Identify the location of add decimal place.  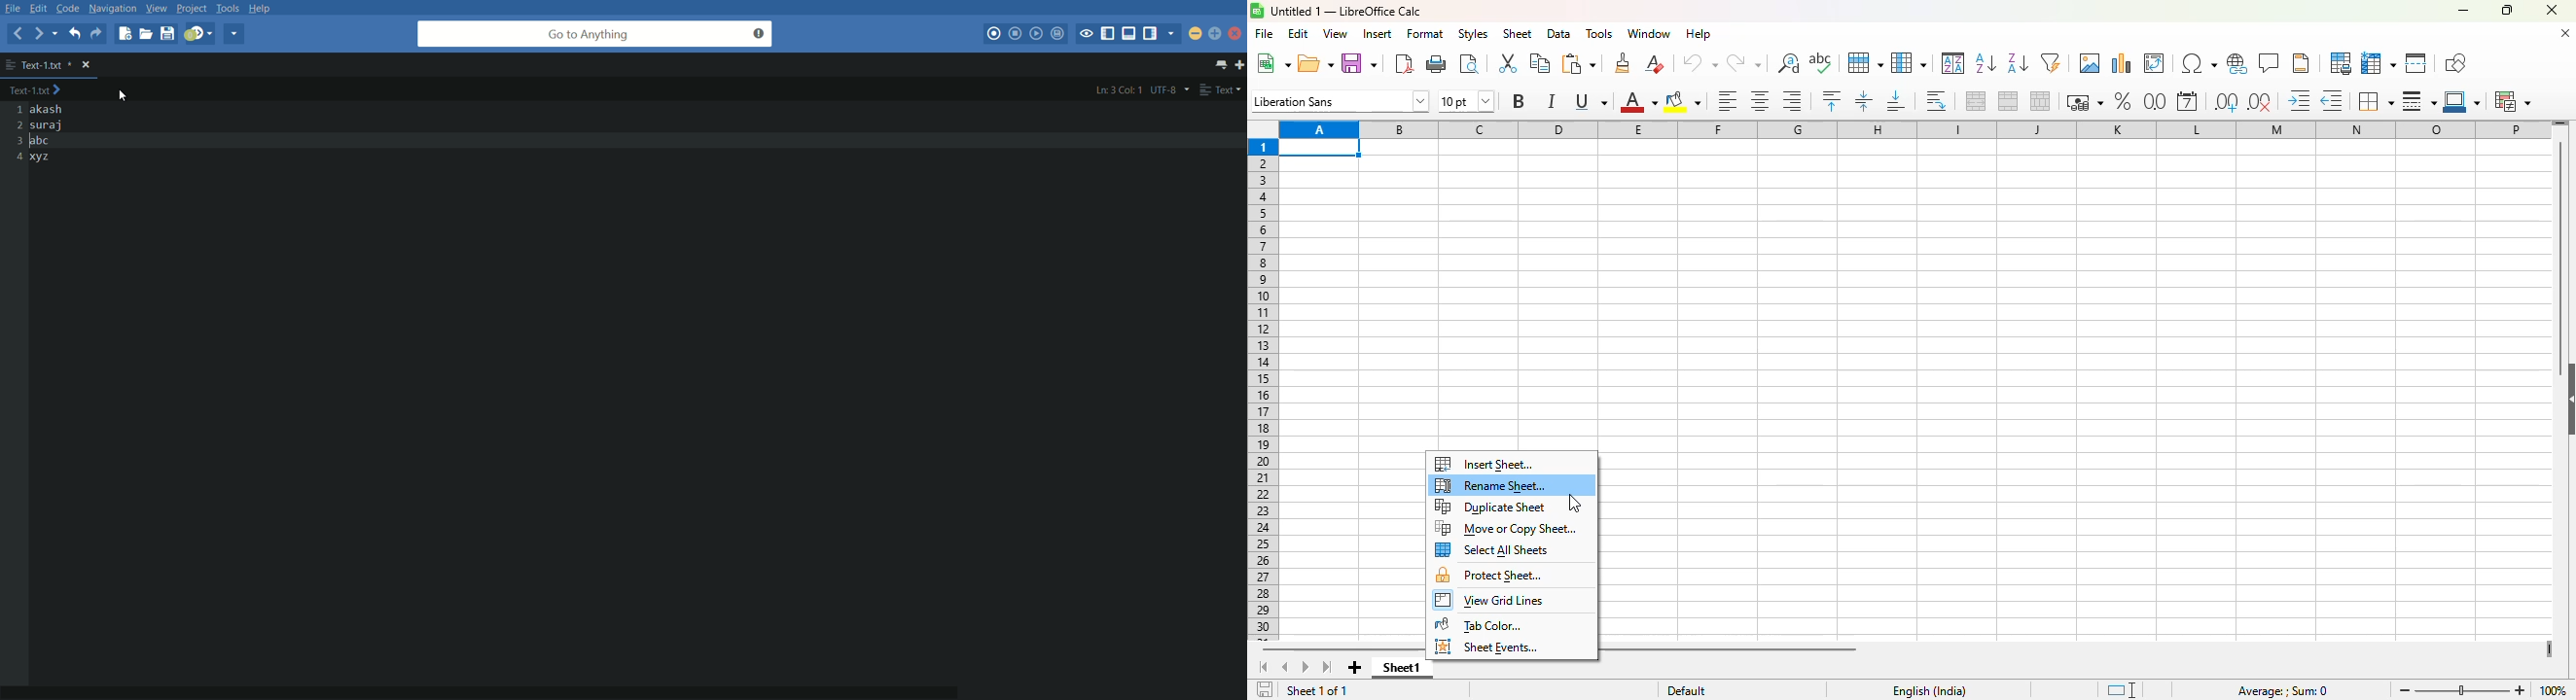
(2226, 102).